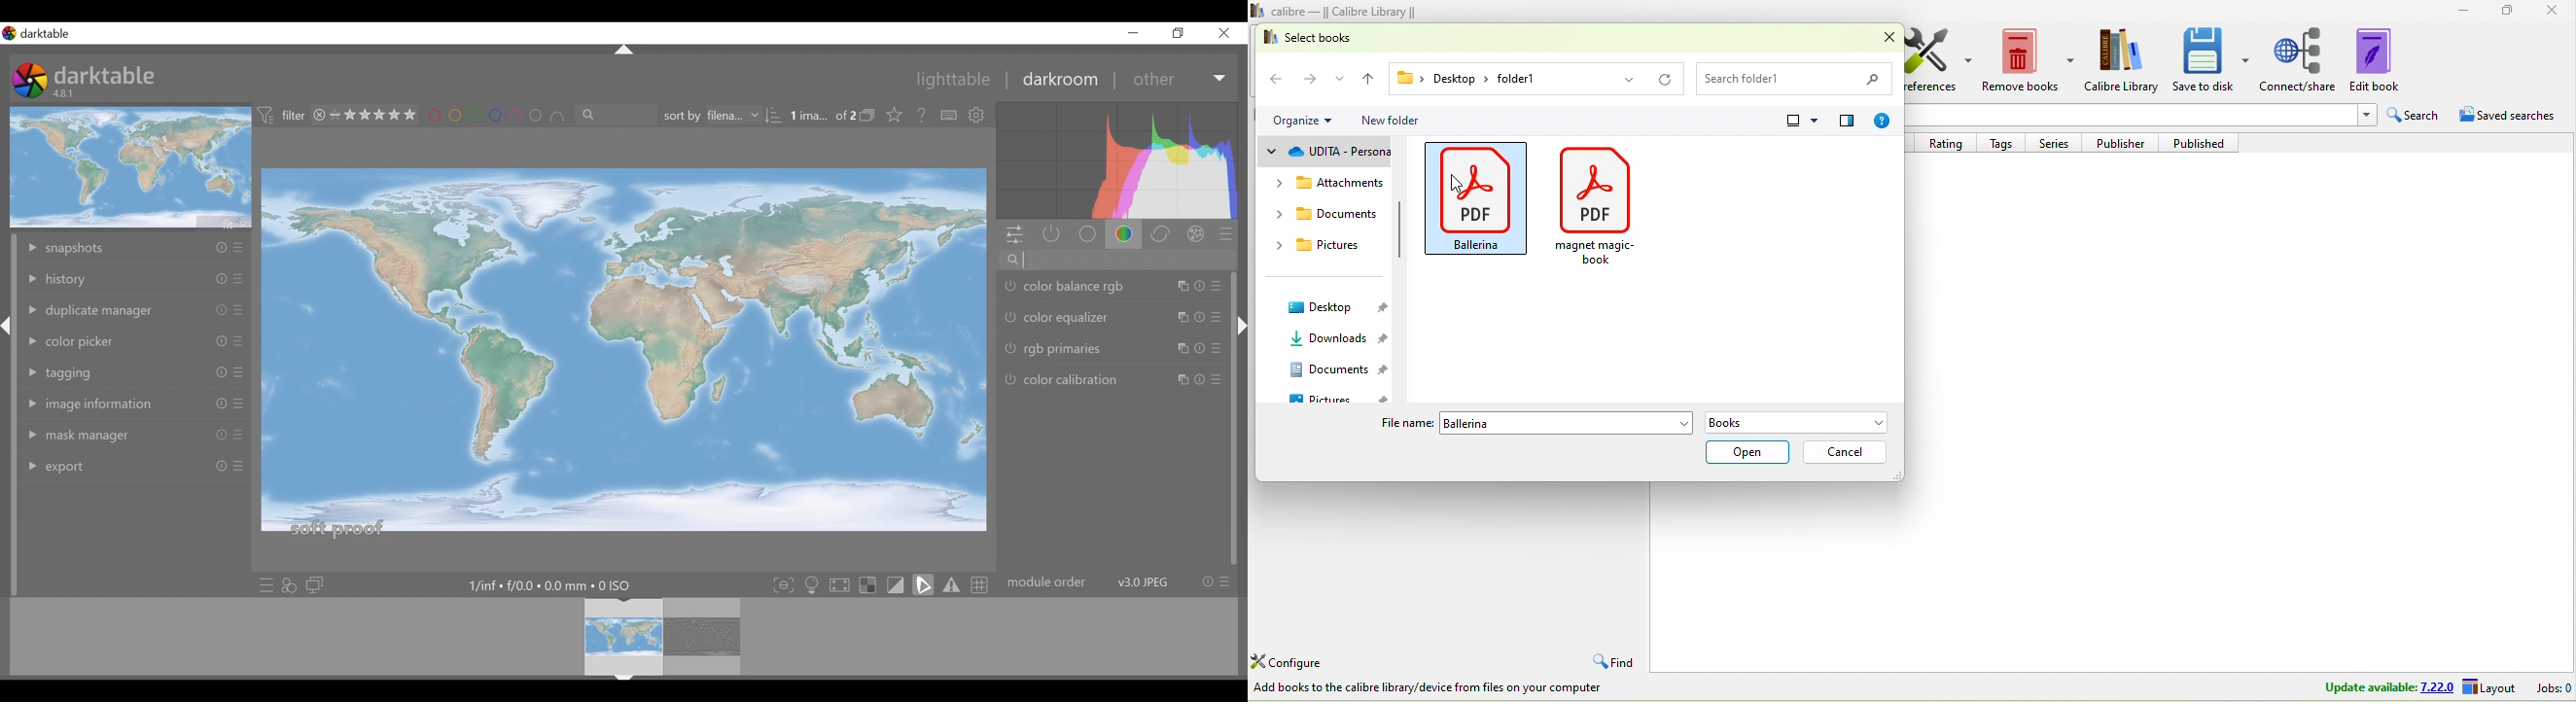  What do you see at coordinates (1086, 235) in the screenshot?
I see `base` at bounding box center [1086, 235].